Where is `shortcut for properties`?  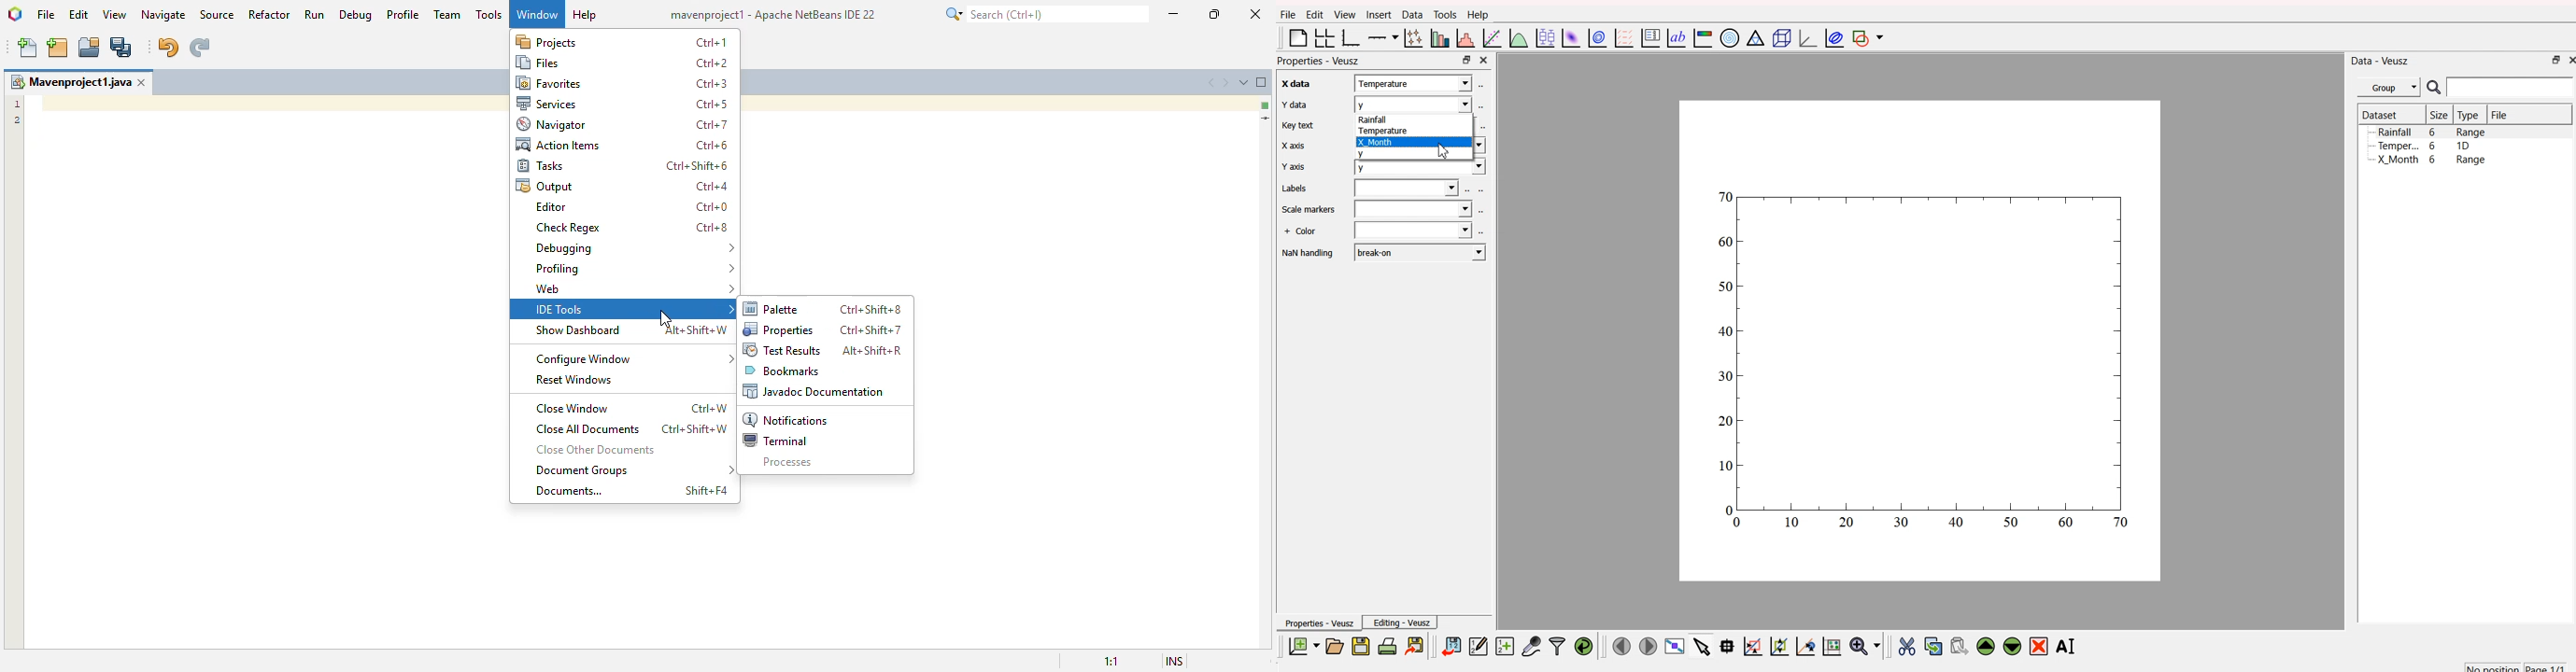 shortcut for properties is located at coordinates (870, 329).